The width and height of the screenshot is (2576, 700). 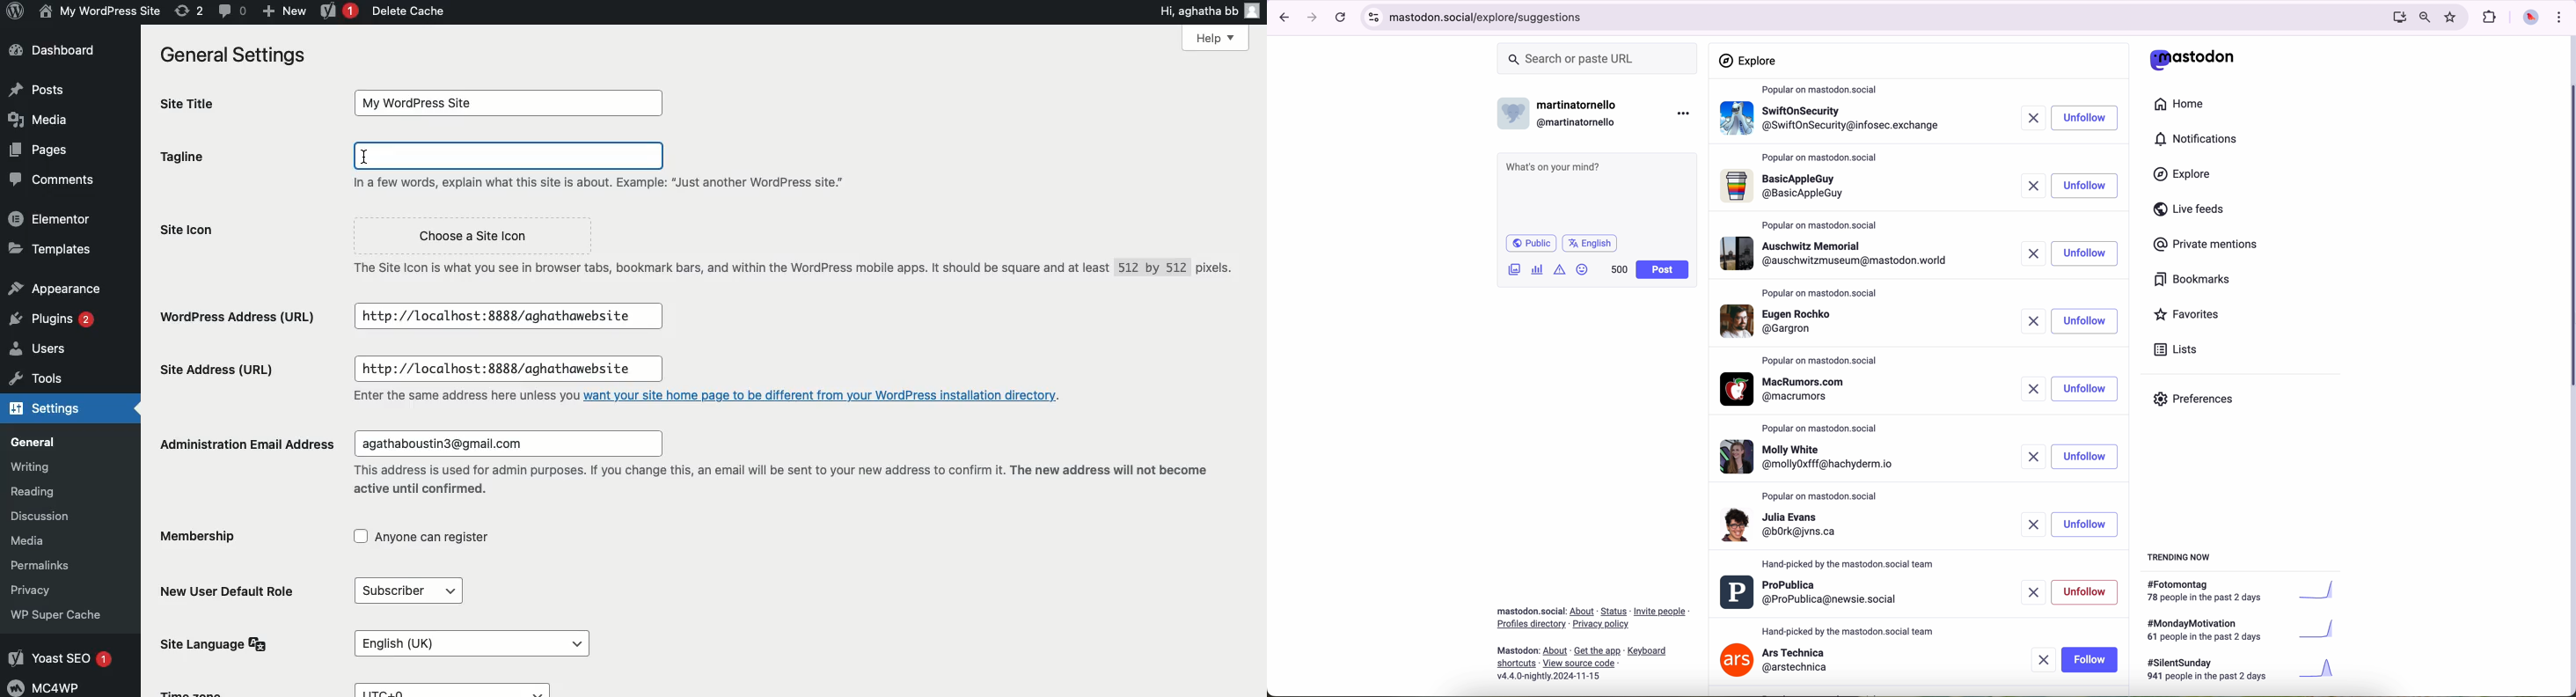 I want to click on My wordpress Site, so click(x=98, y=11).